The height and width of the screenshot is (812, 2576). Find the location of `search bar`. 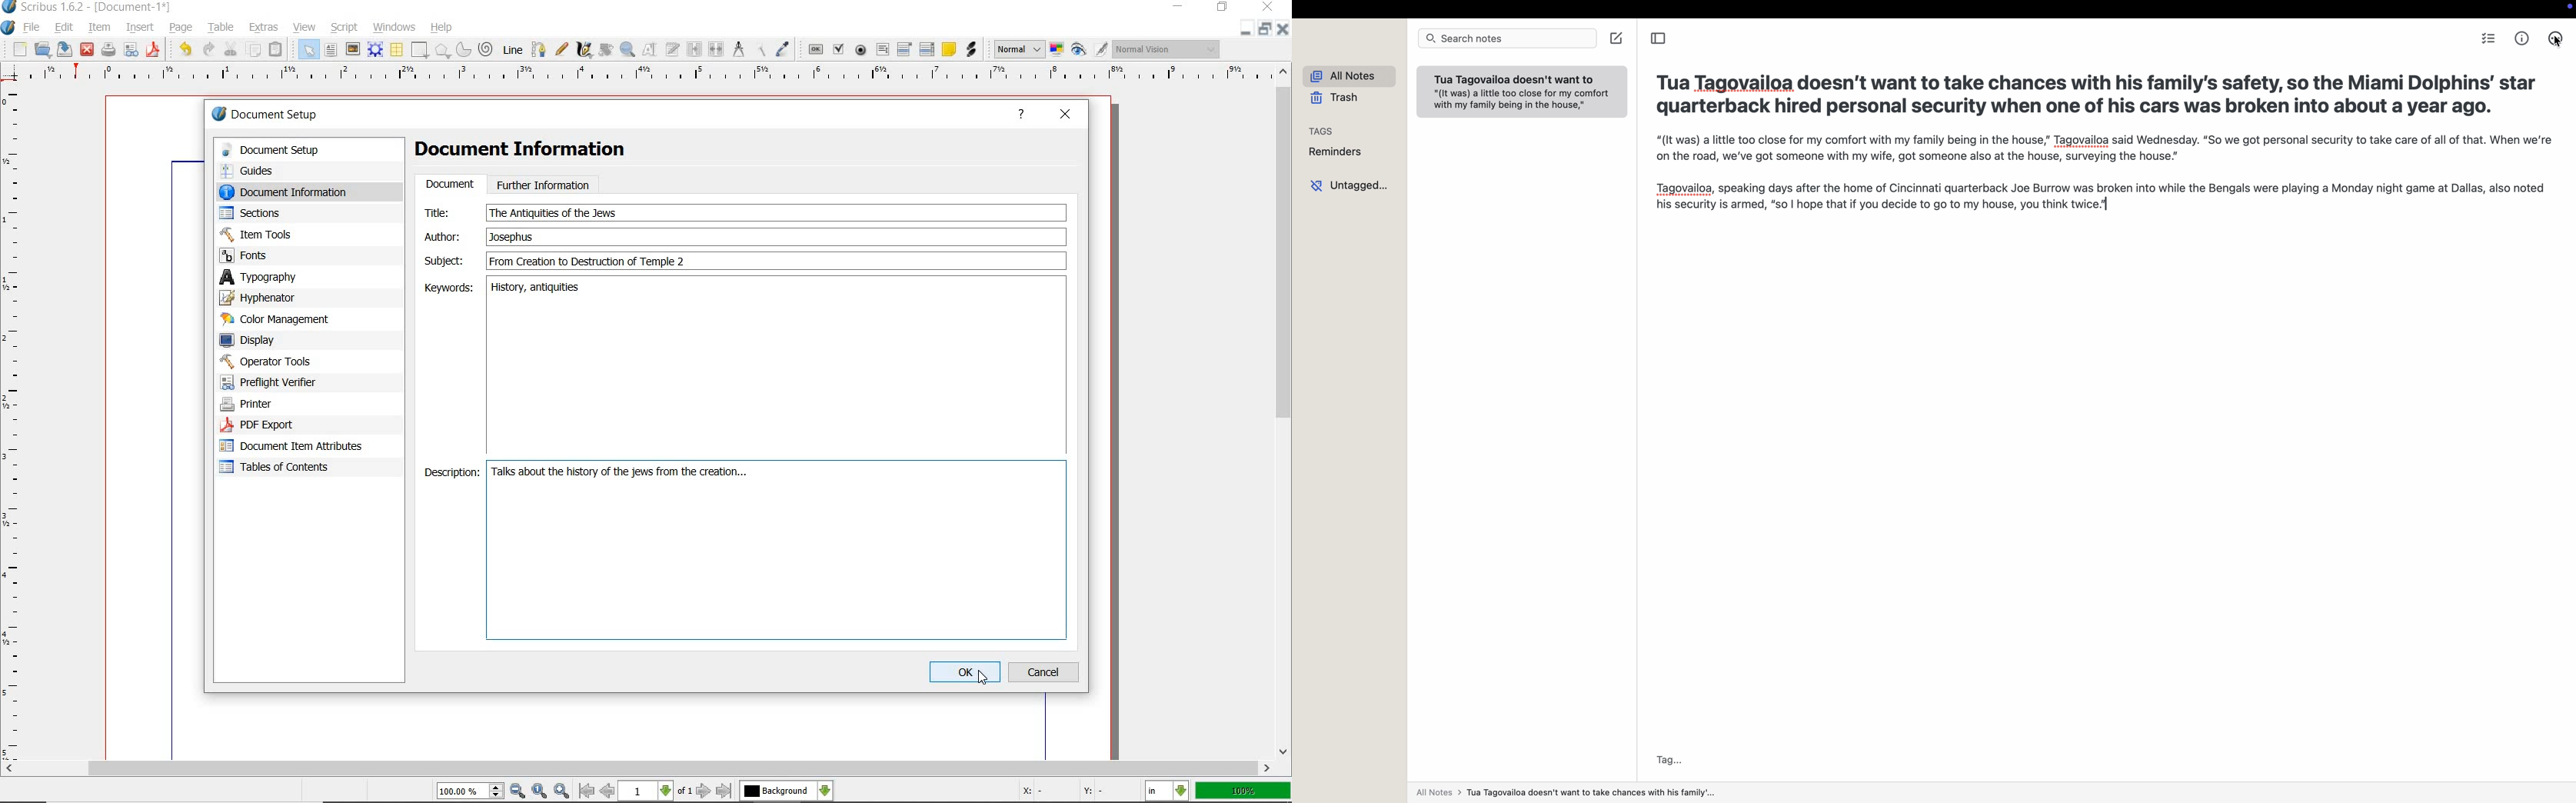

search bar is located at coordinates (1505, 39).